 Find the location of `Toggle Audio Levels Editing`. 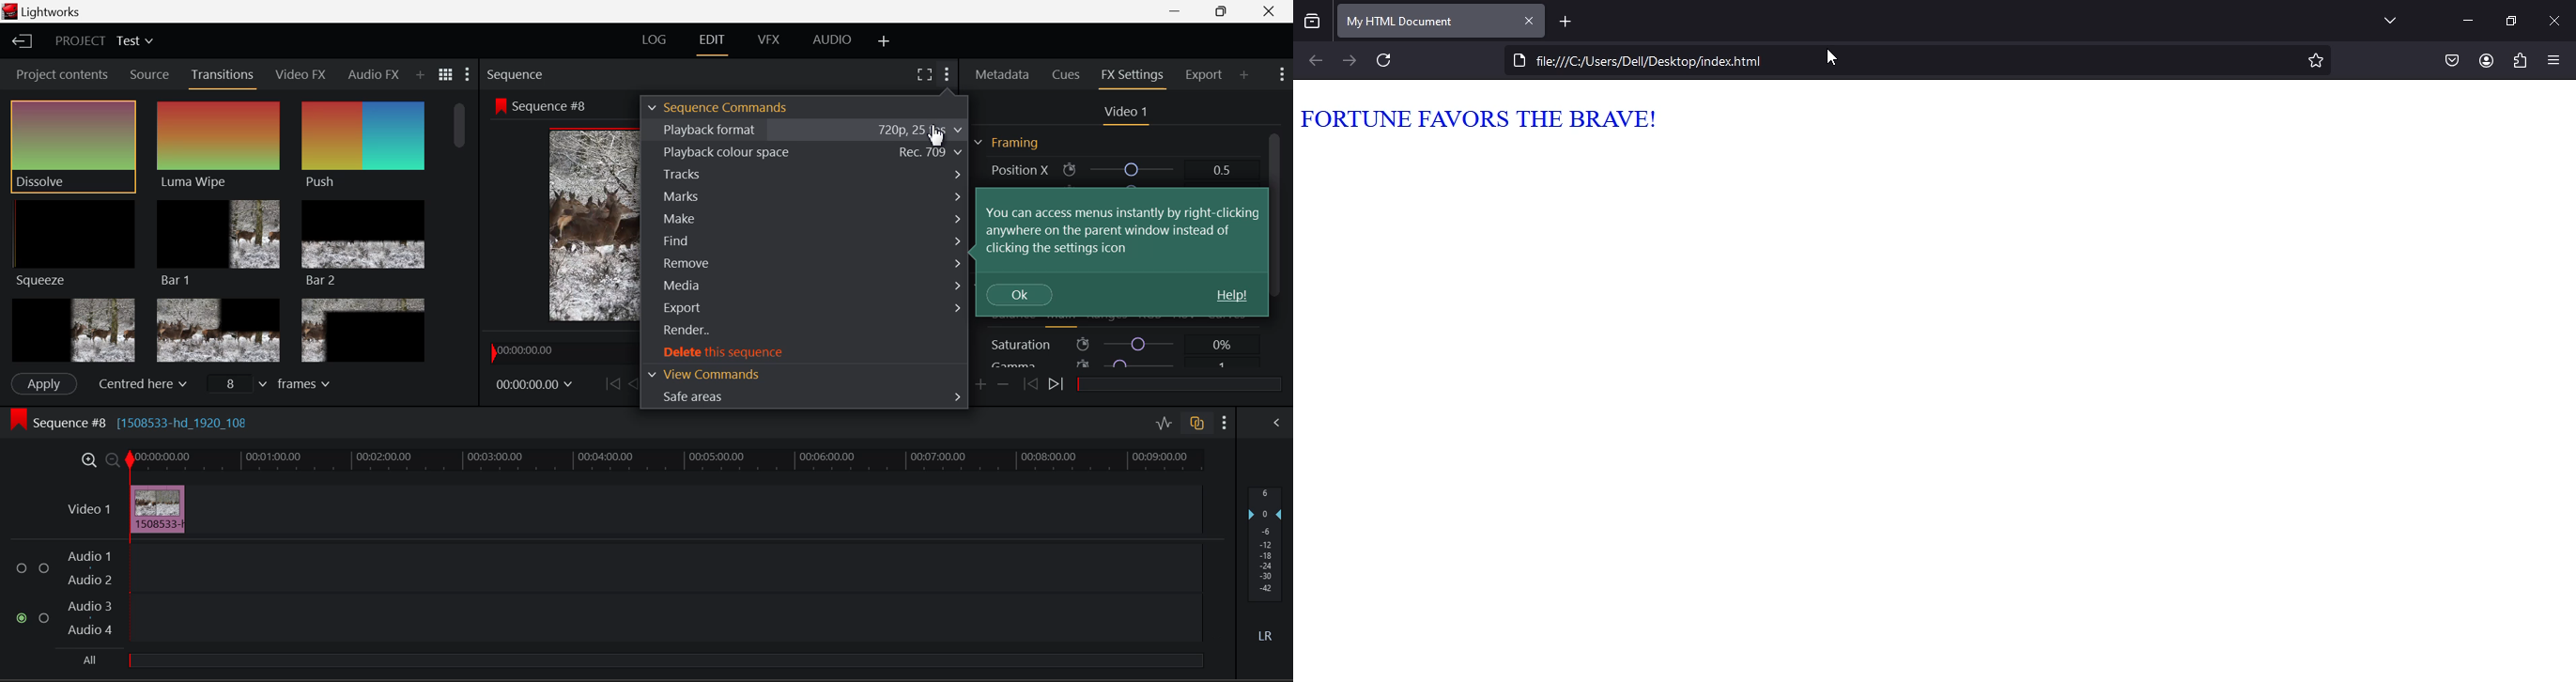

Toggle Audio Levels Editing is located at coordinates (1164, 423).